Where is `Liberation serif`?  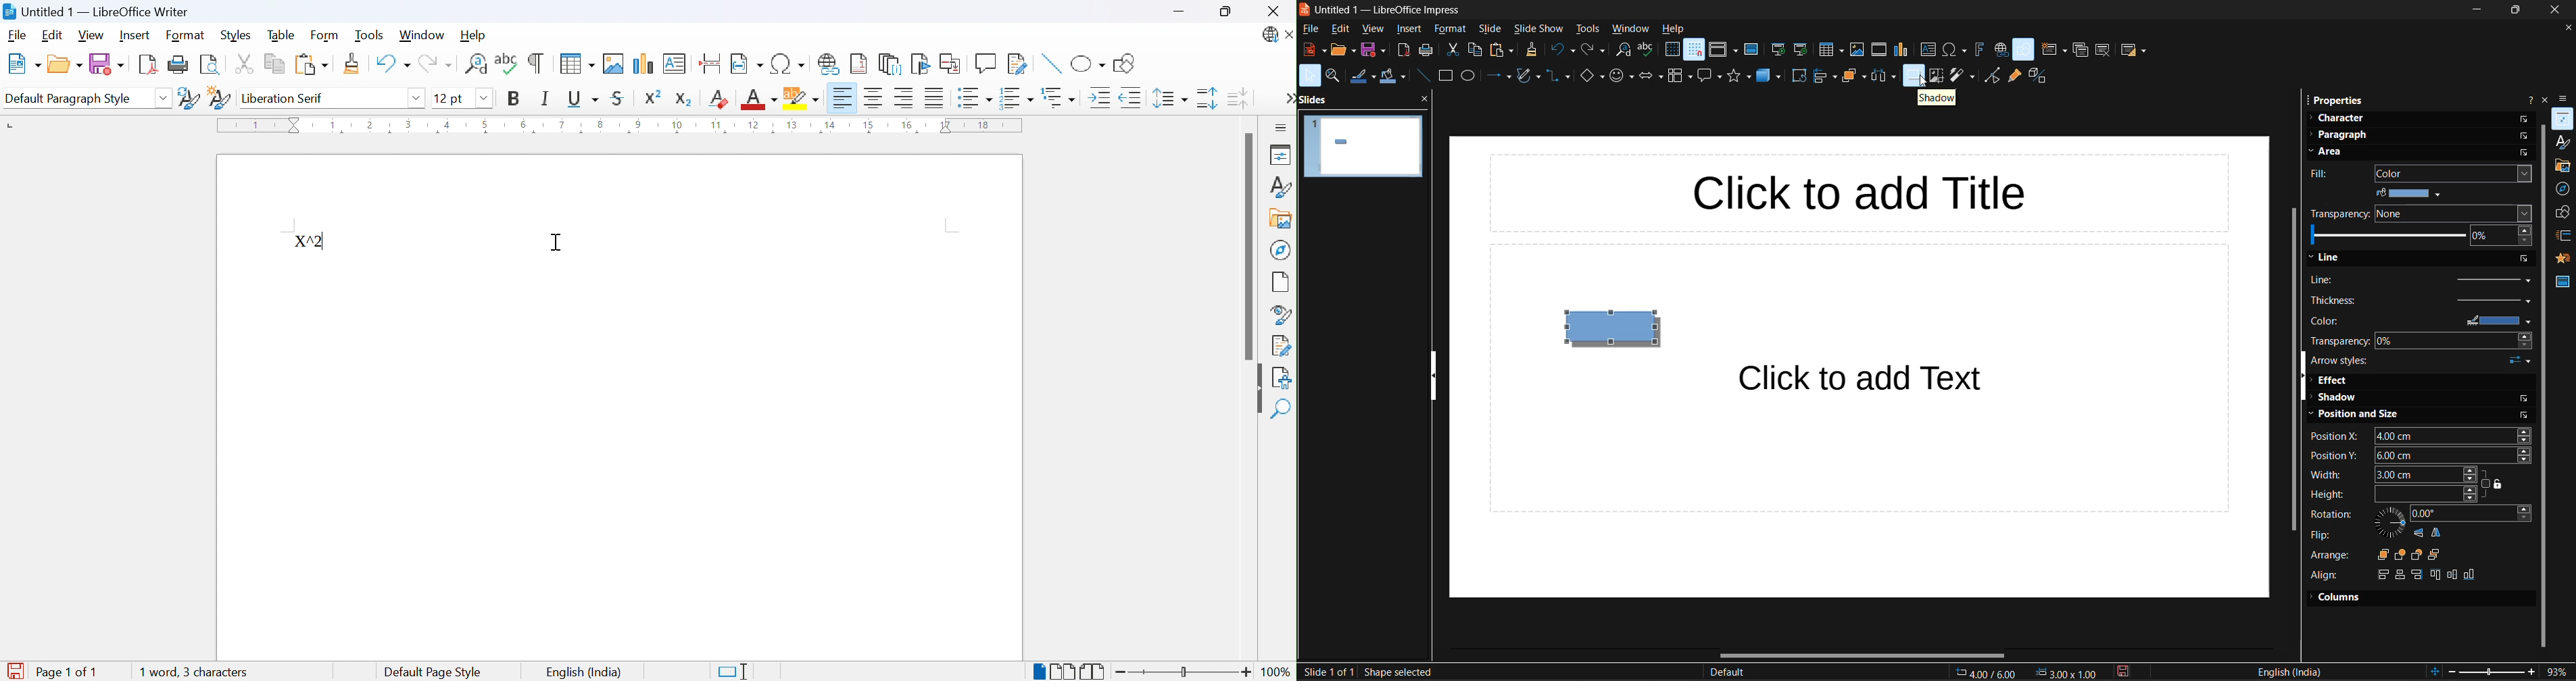 Liberation serif is located at coordinates (286, 98).